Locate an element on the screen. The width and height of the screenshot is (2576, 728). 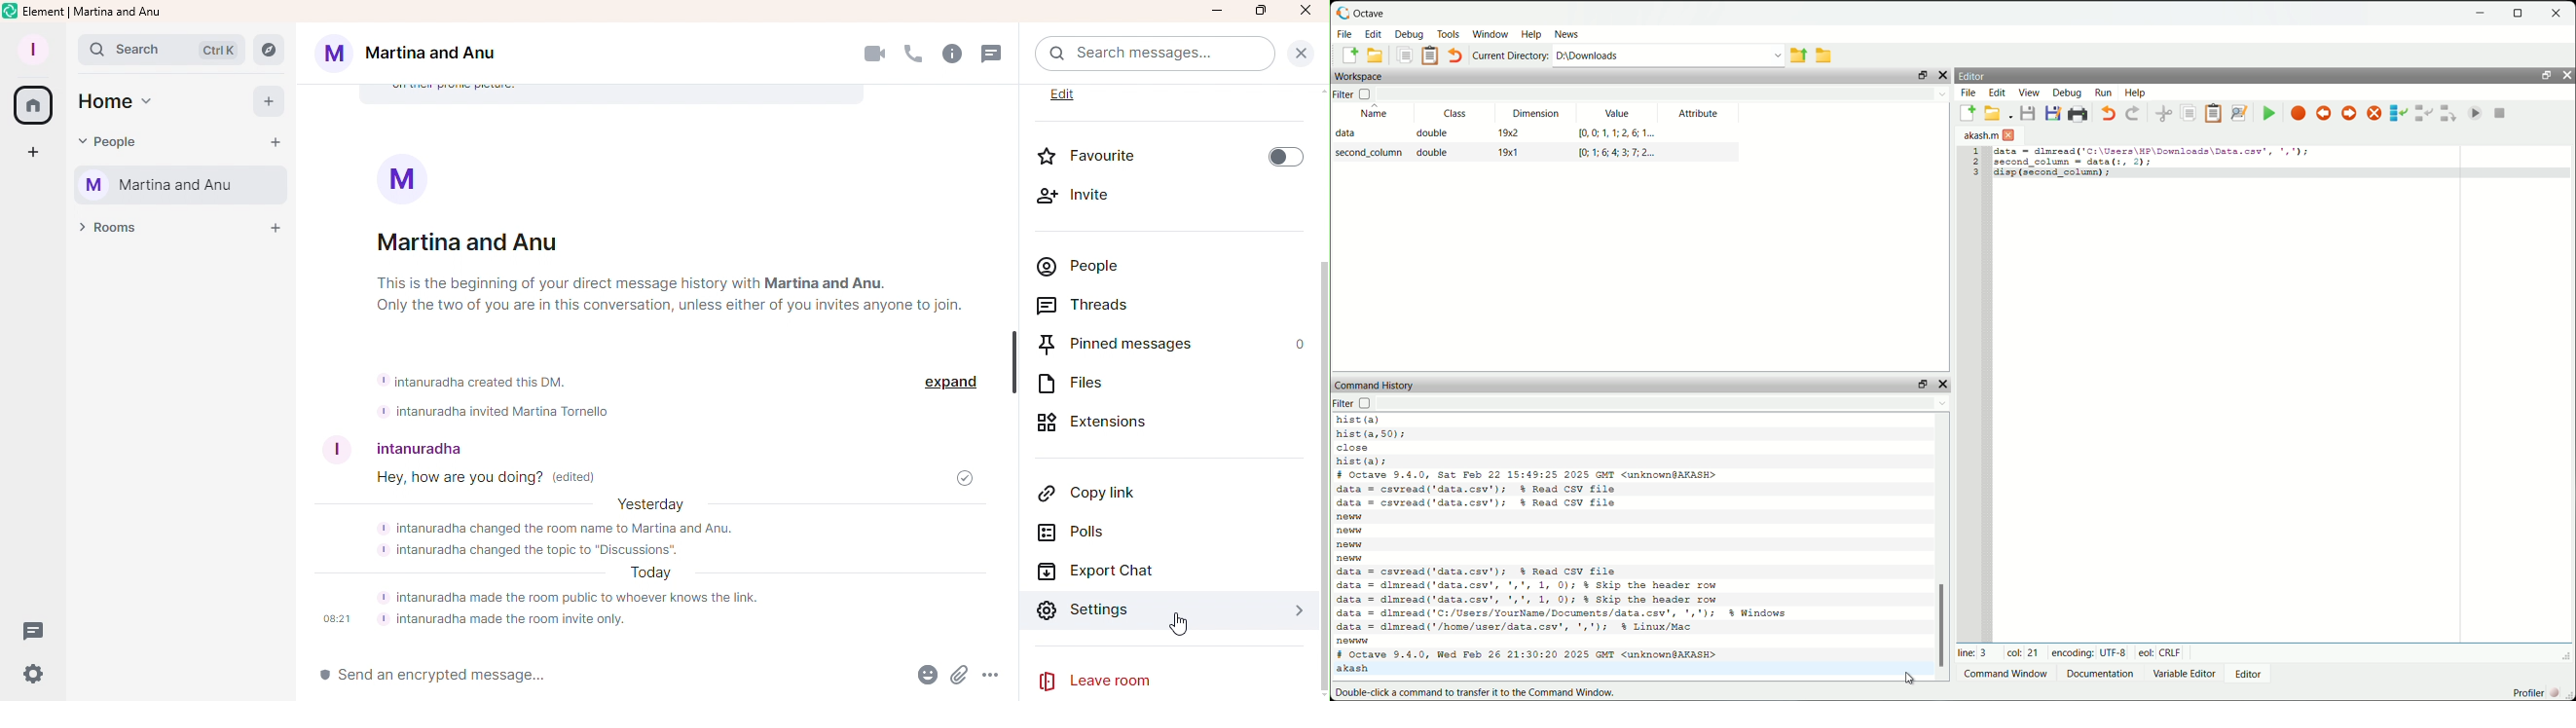
octave is located at coordinates (1386, 10).